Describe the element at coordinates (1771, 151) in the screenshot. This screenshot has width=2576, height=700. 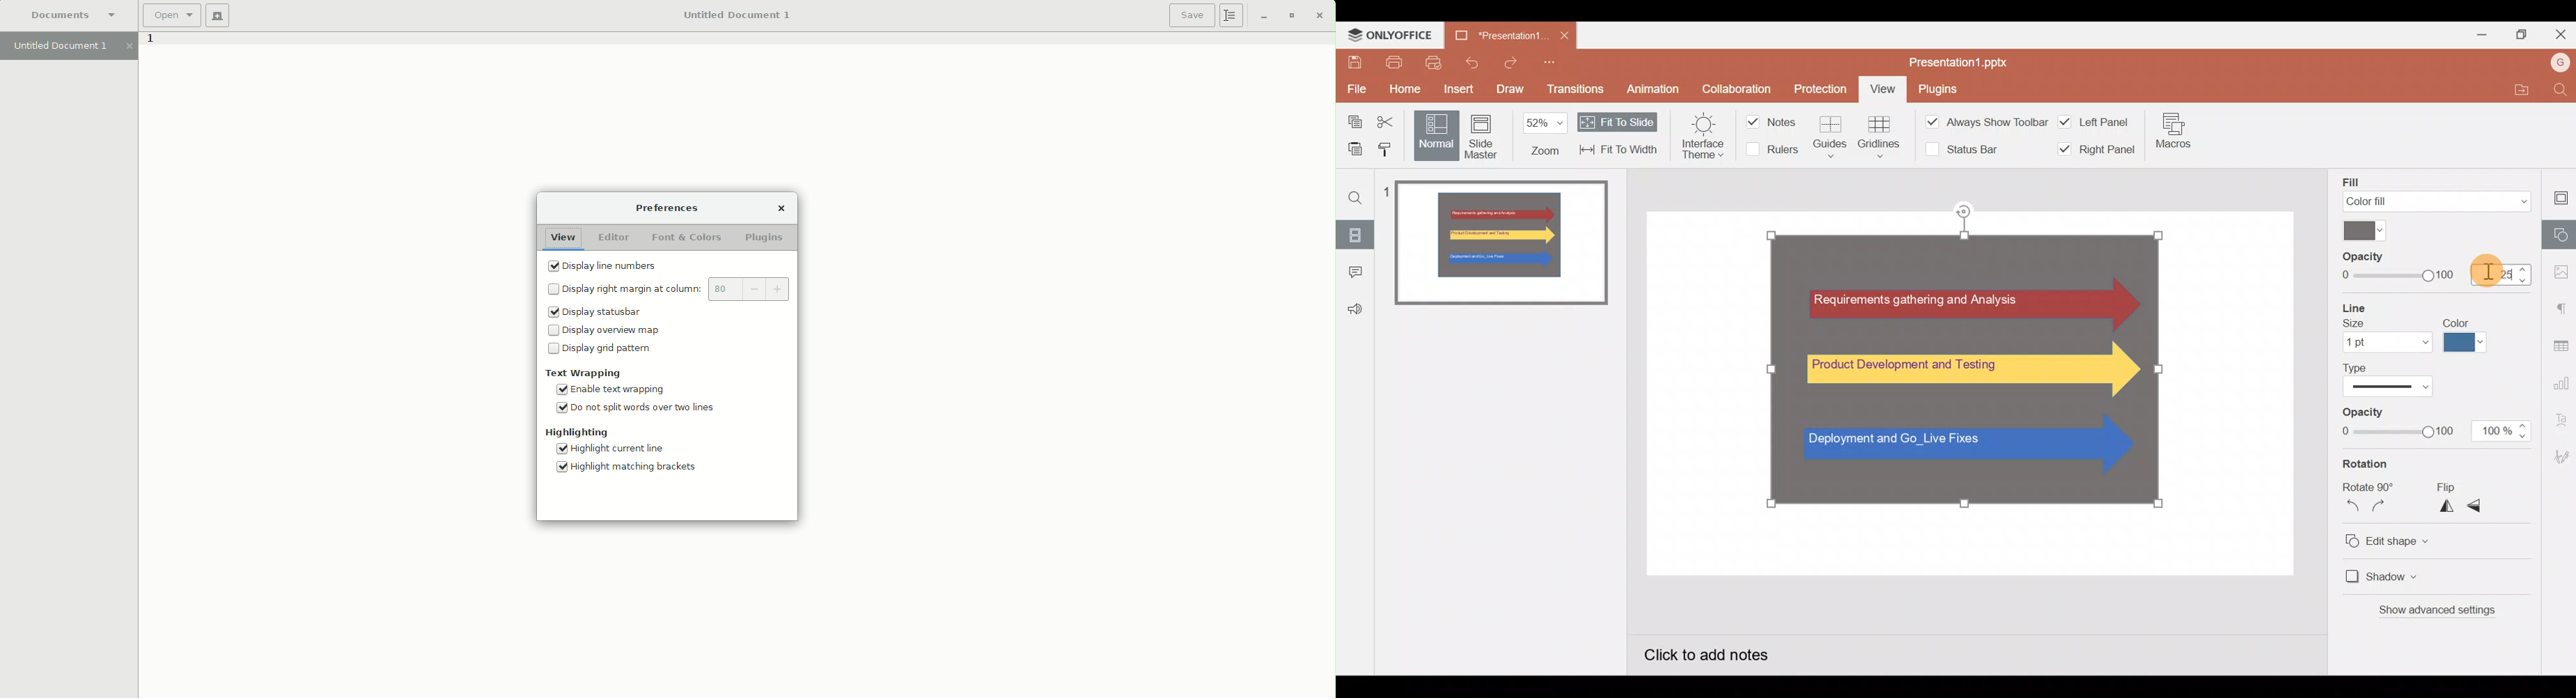
I see `Rulers` at that location.